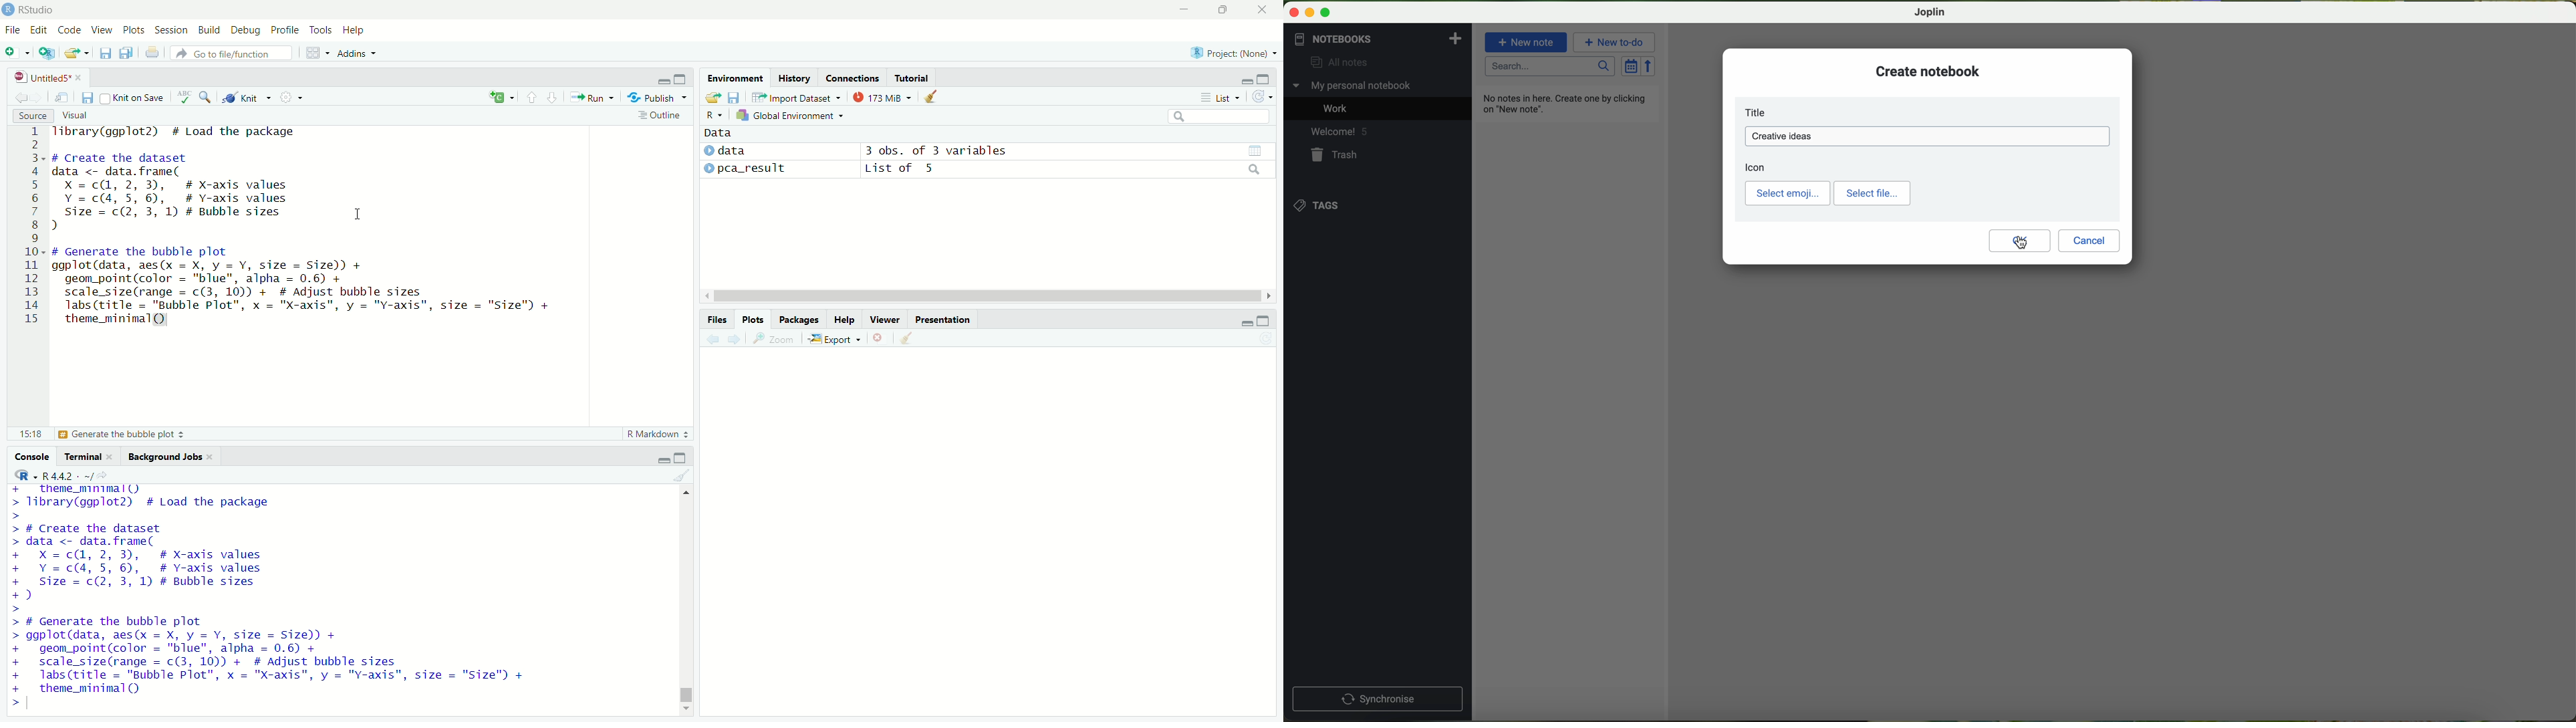  Describe the element at coordinates (592, 96) in the screenshot. I see `Run` at that location.